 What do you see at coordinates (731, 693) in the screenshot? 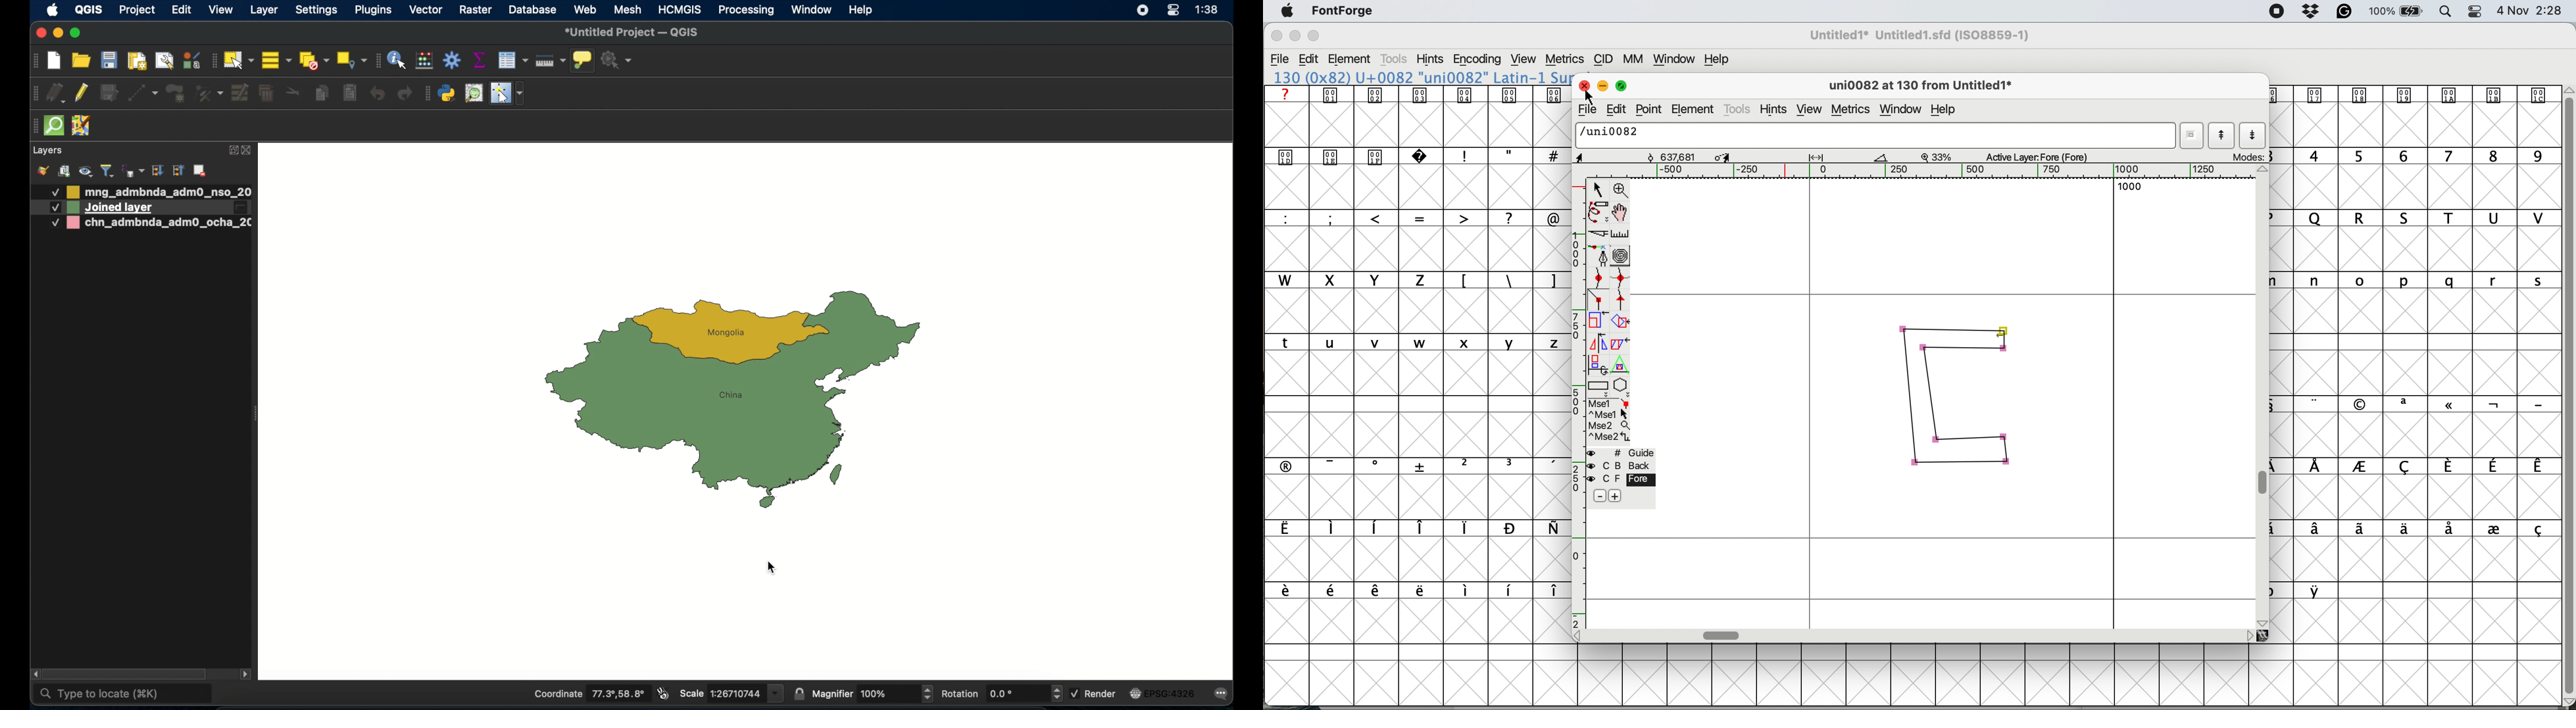
I see `scale` at bounding box center [731, 693].